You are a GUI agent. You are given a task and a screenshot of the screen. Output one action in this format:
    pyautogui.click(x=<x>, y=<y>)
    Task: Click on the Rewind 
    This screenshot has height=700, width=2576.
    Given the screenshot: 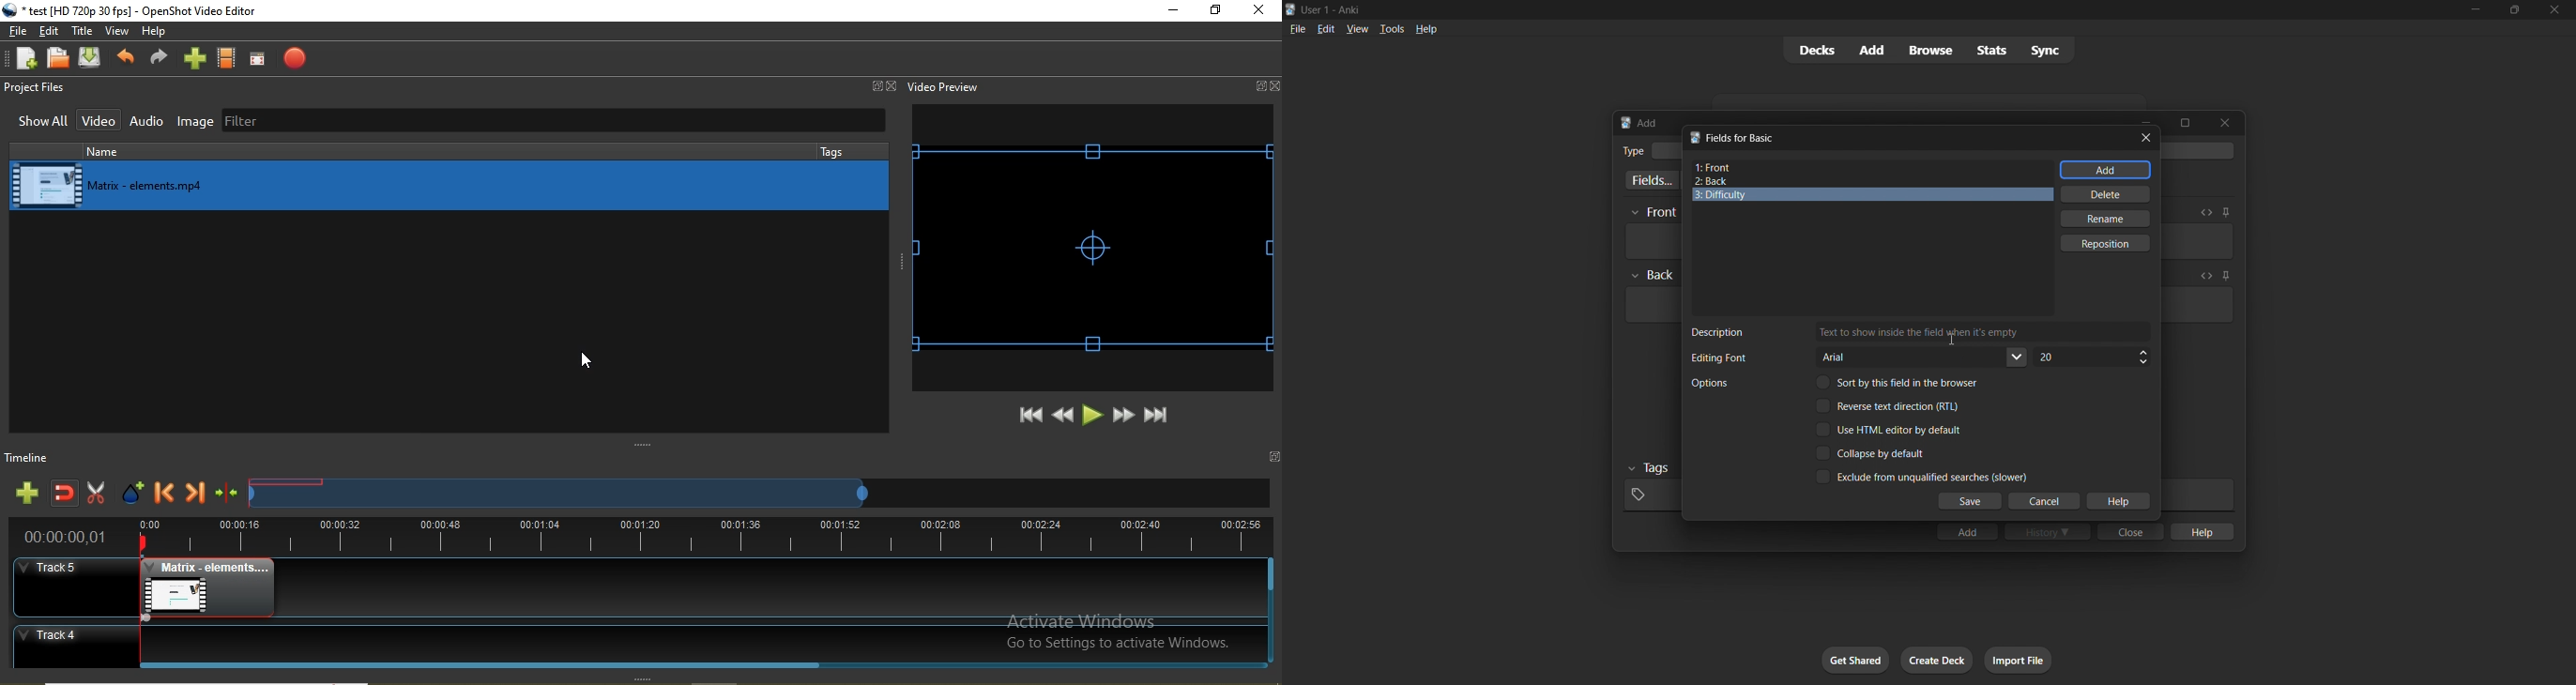 What is the action you would take?
    pyautogui.click(x=1063, y=414)
    